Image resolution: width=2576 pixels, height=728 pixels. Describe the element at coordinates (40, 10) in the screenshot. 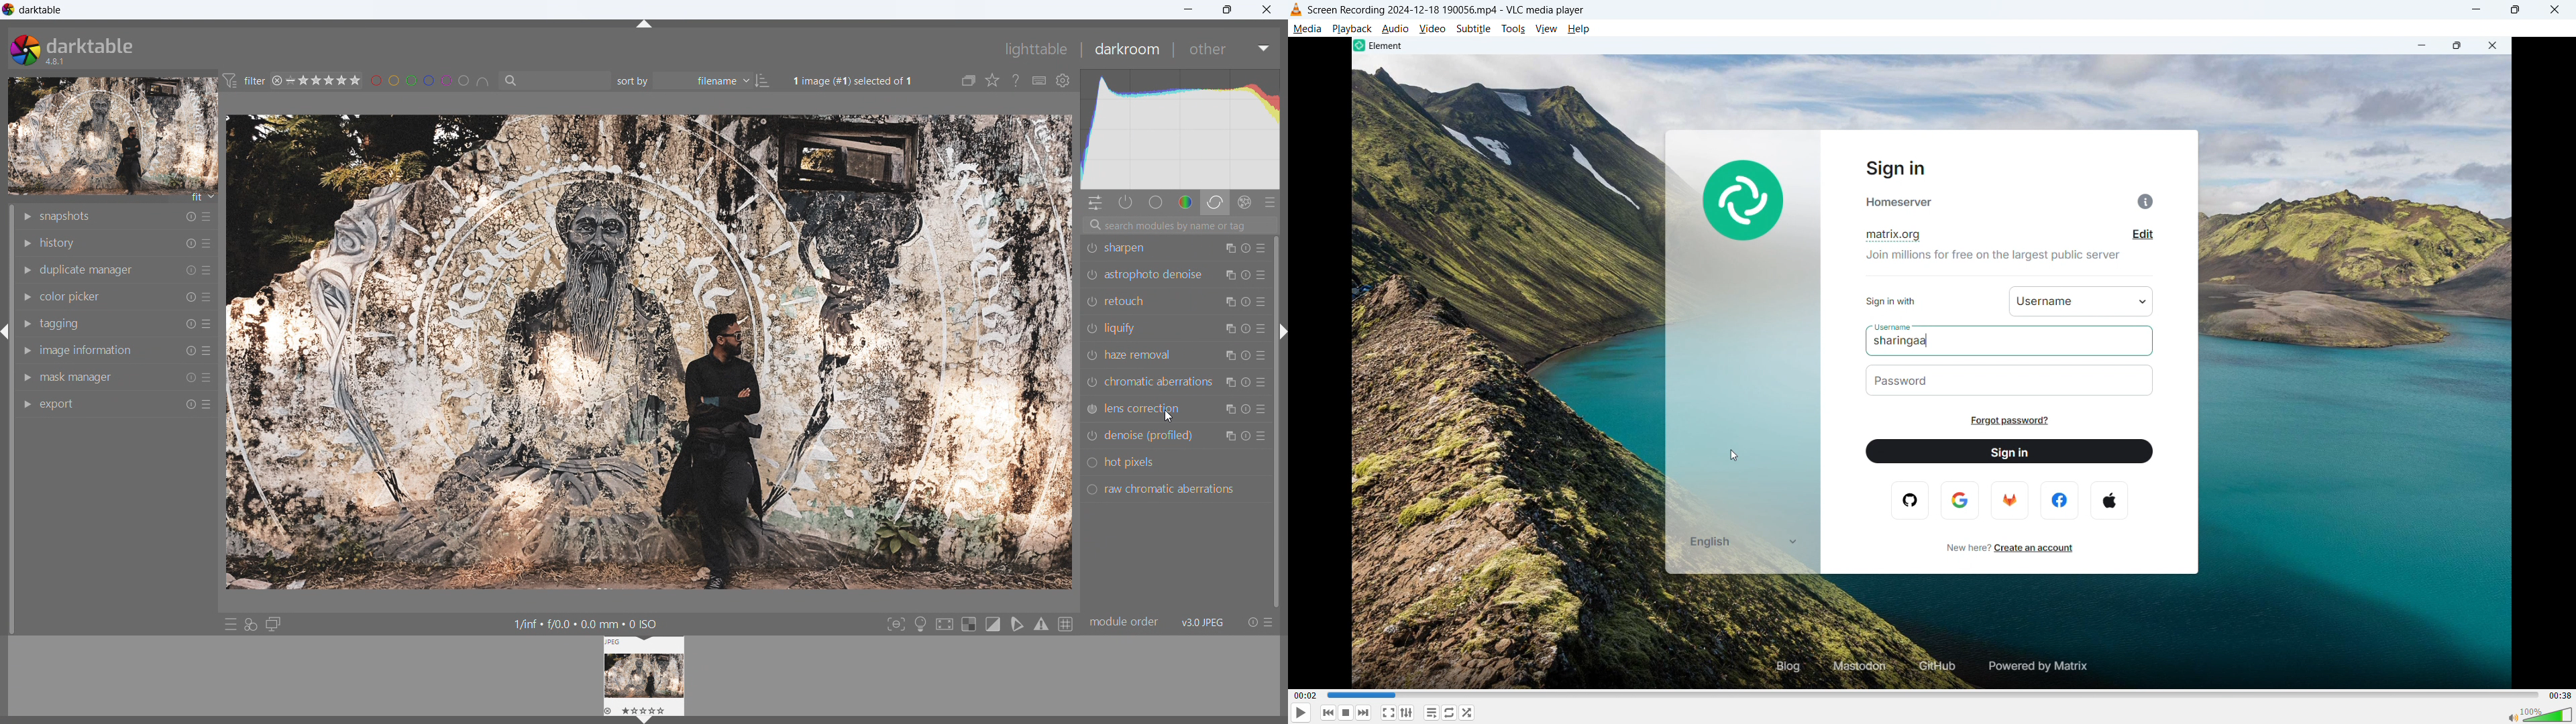

I see `title` at that location.